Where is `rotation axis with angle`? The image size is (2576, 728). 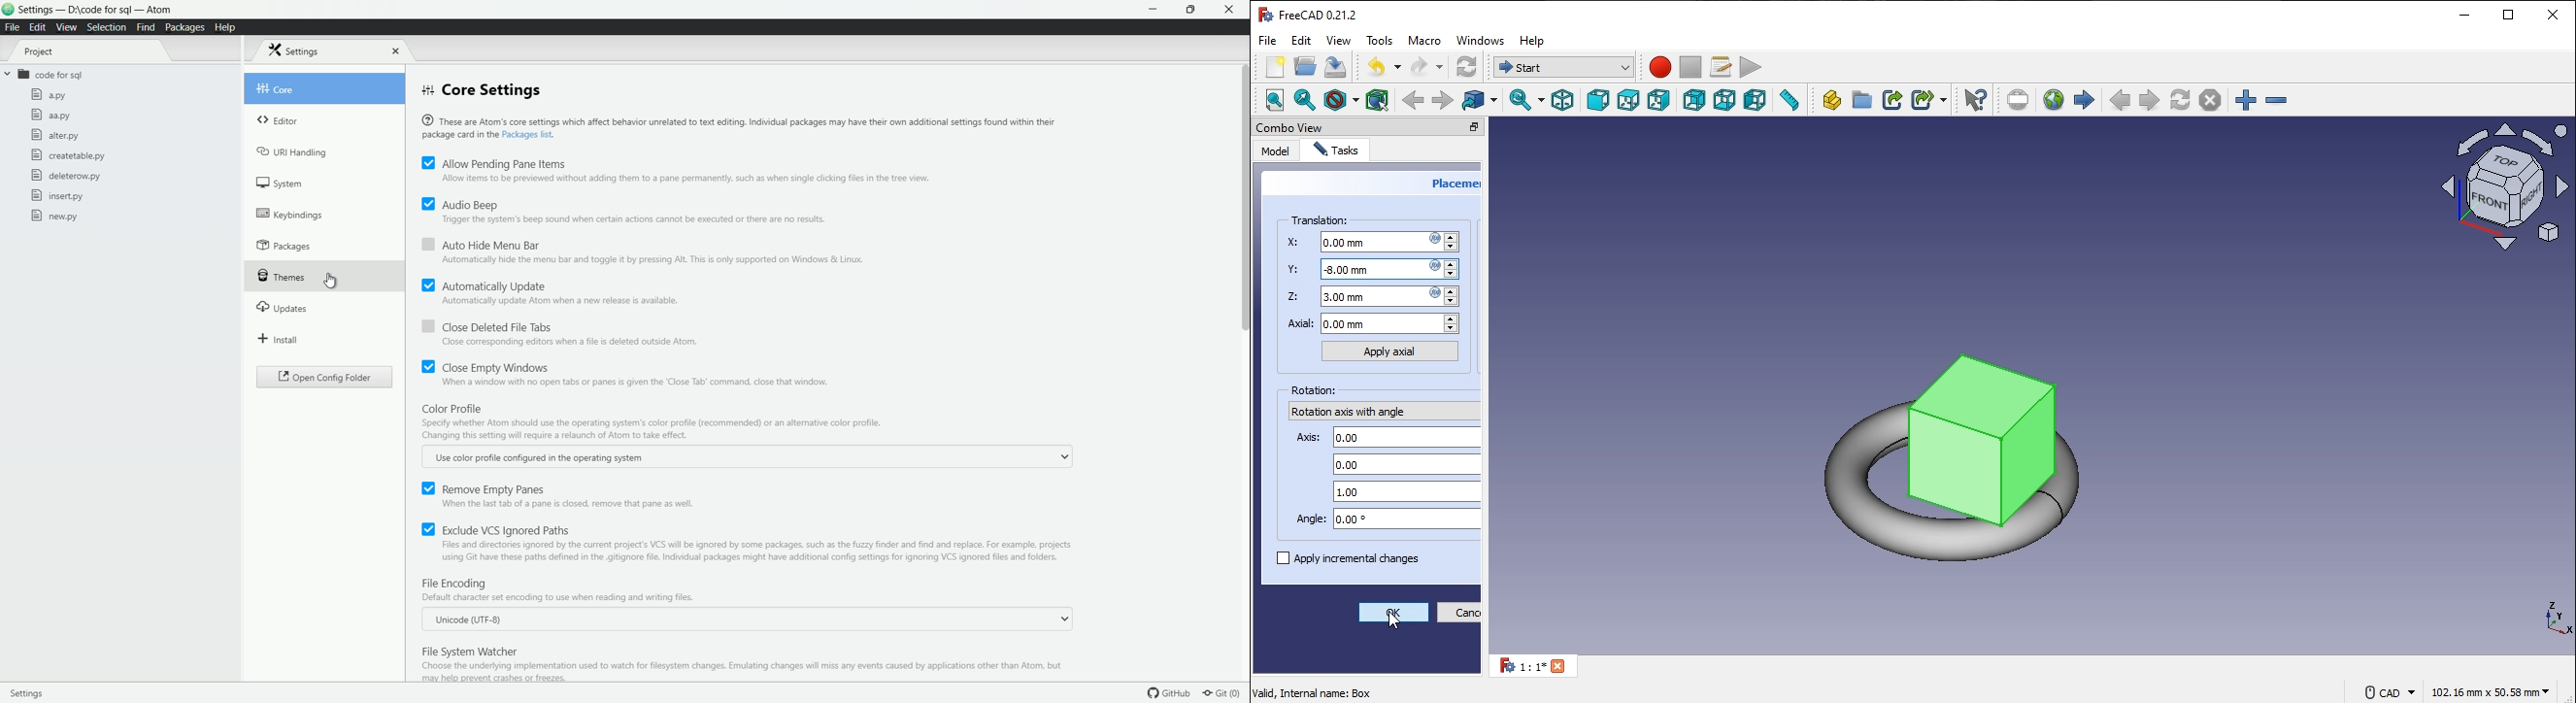
rotation axis with angle is located at coordinates (1355, 414).